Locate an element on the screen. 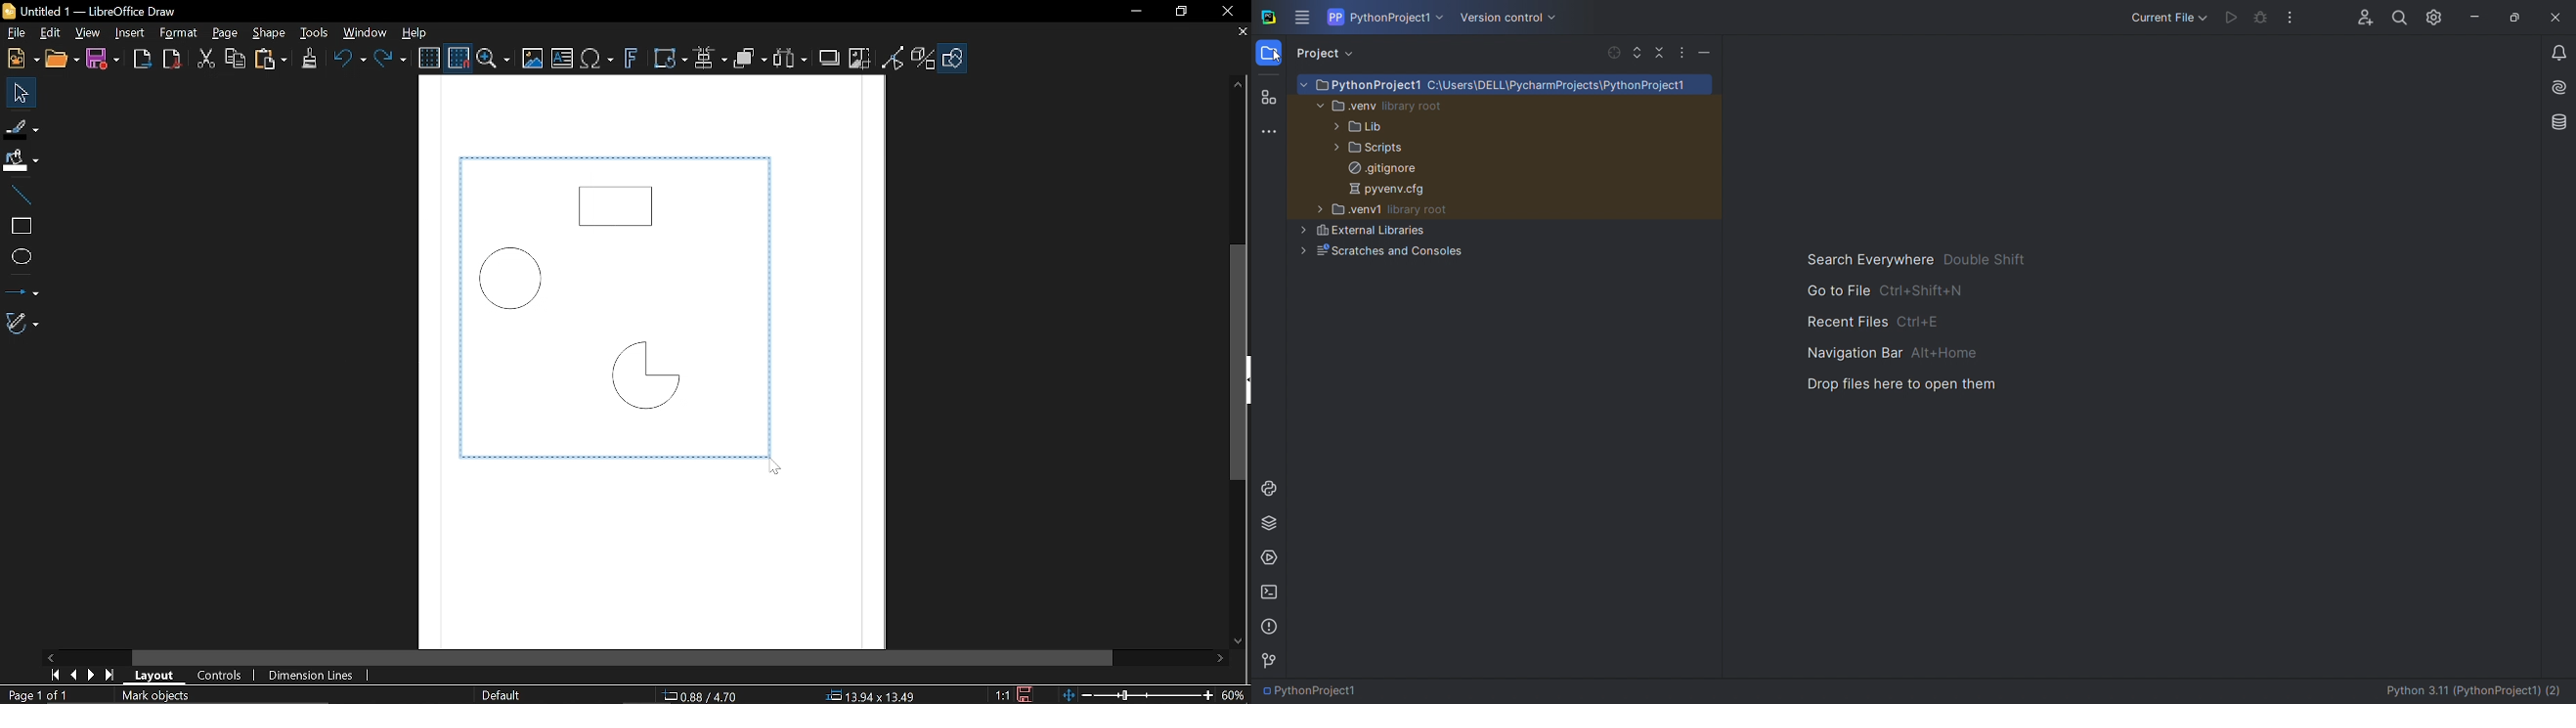 The height and width of the screenshot is (728, 2576). Slide master name is located at coordinates (499, 695).